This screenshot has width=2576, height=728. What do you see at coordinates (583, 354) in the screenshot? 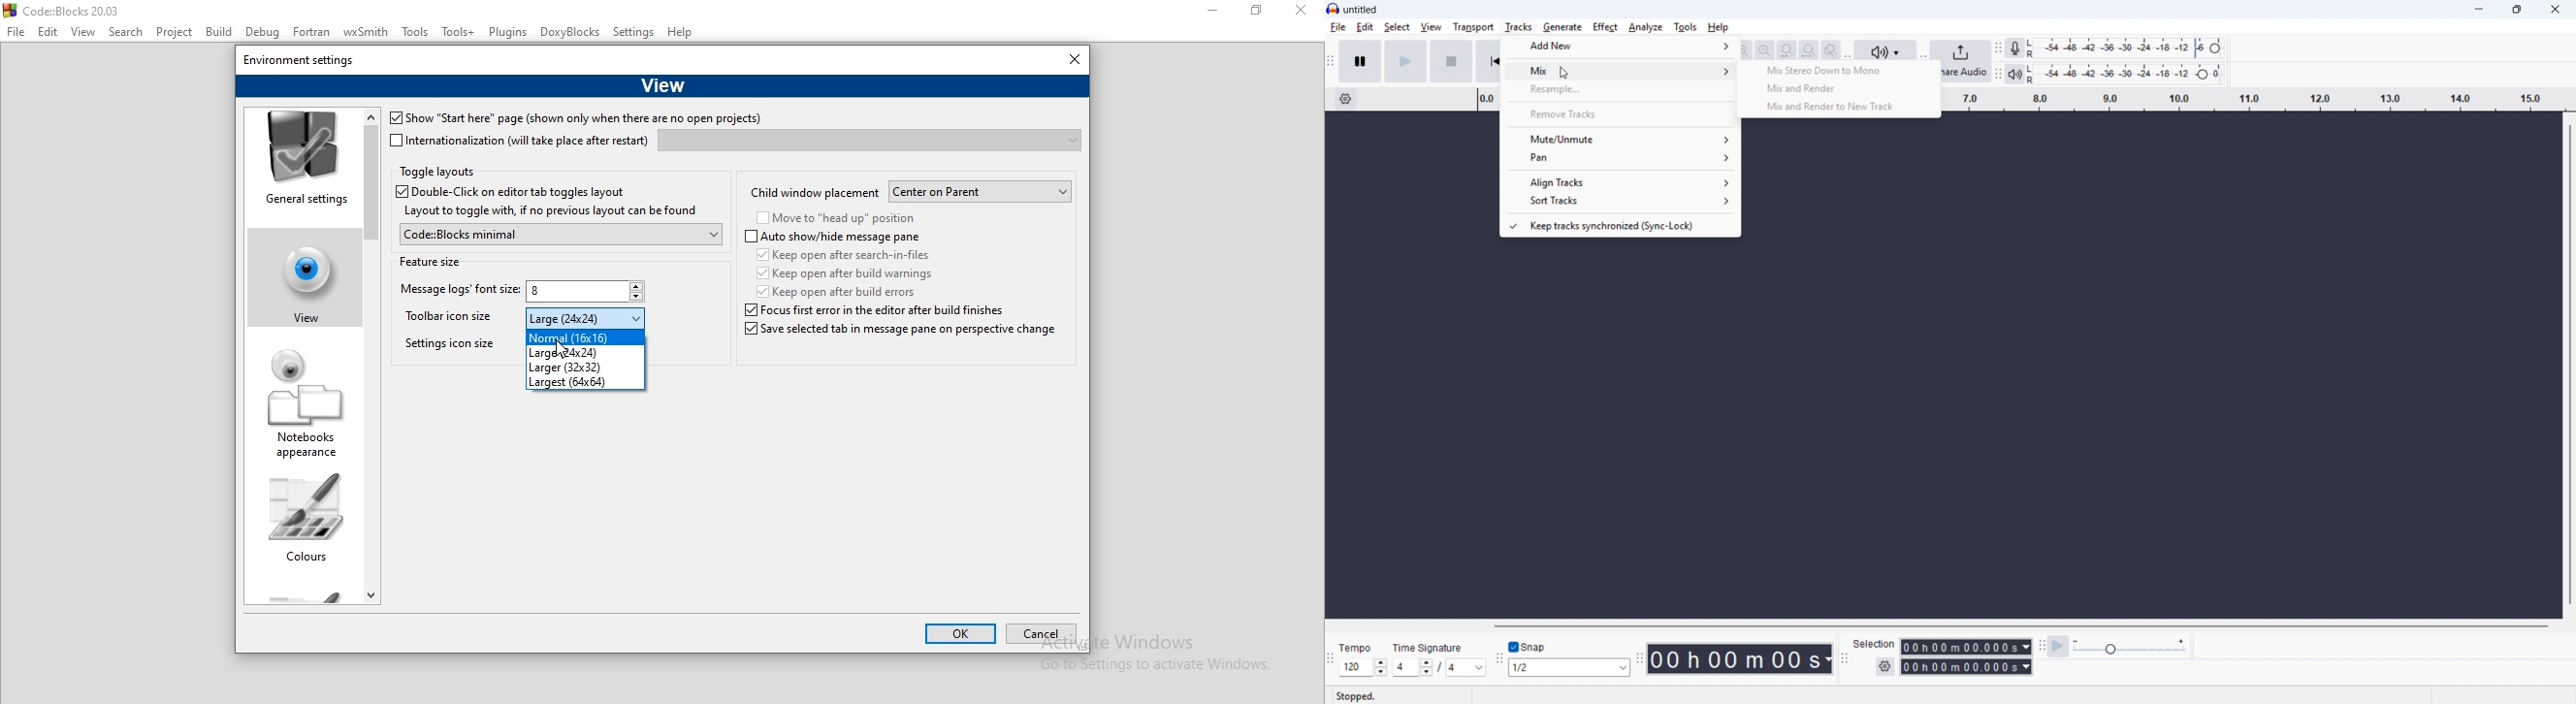
I see `large(24x24)` at bounding box center [583, 354].